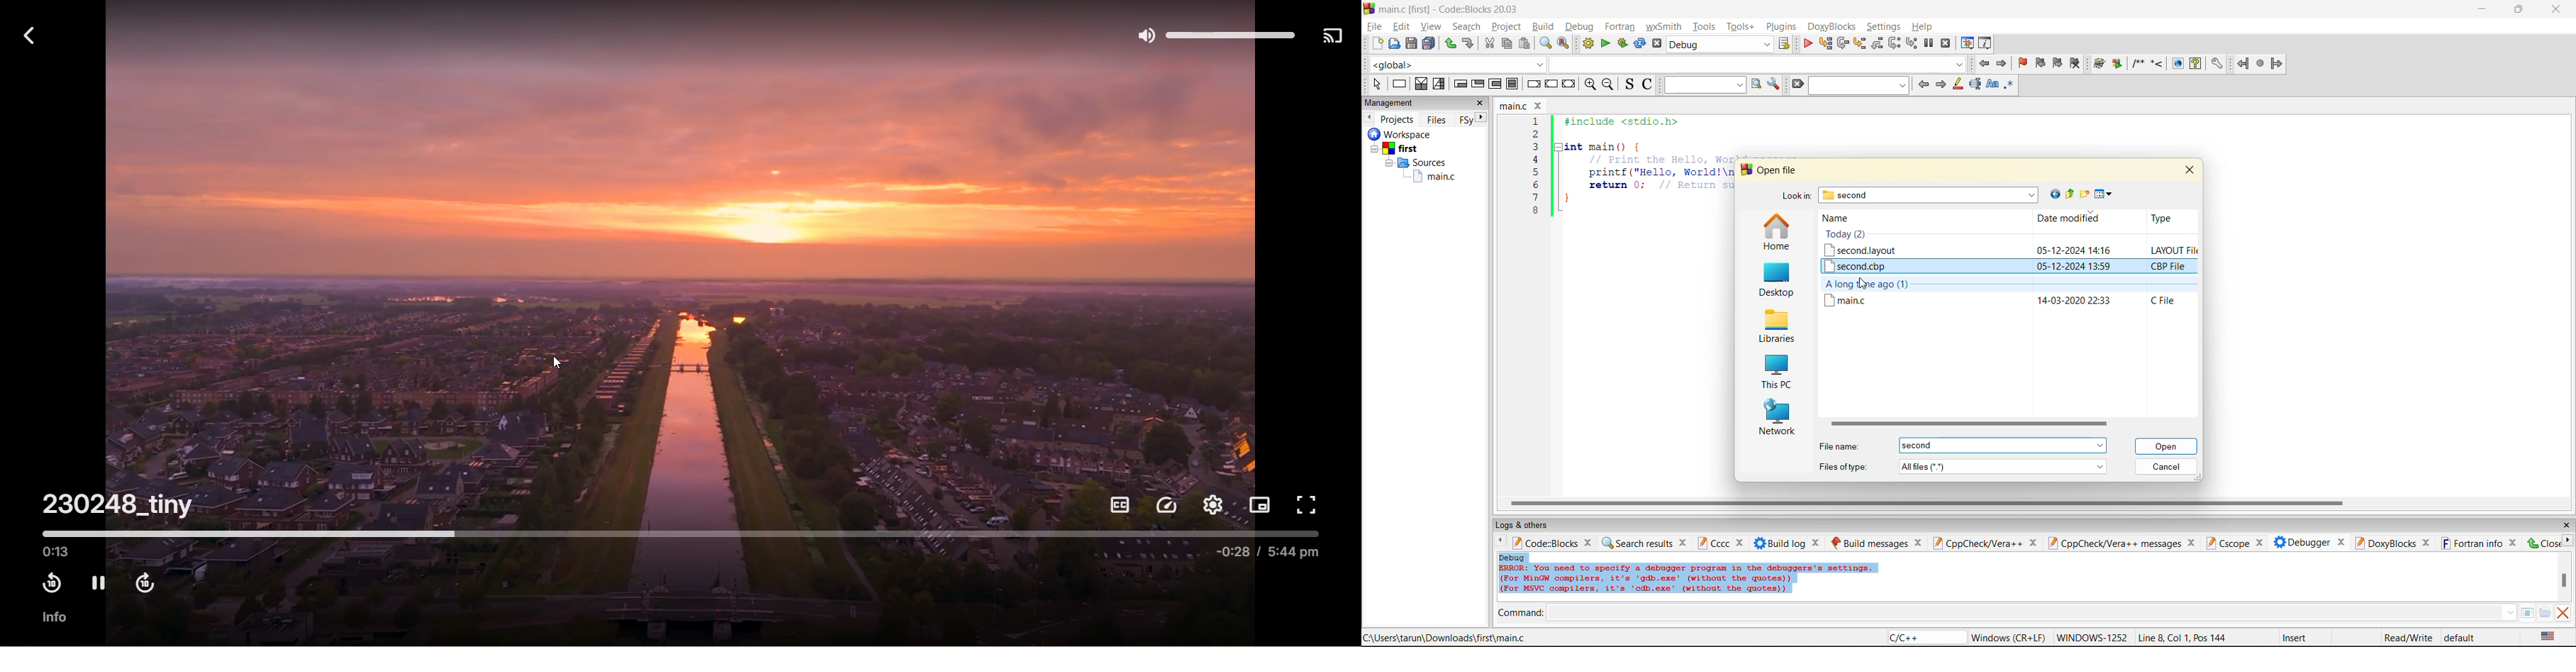 Image resolution: width=2576 pixels, height=672 pixels. I want to click on libraries, so click(1775, 327).